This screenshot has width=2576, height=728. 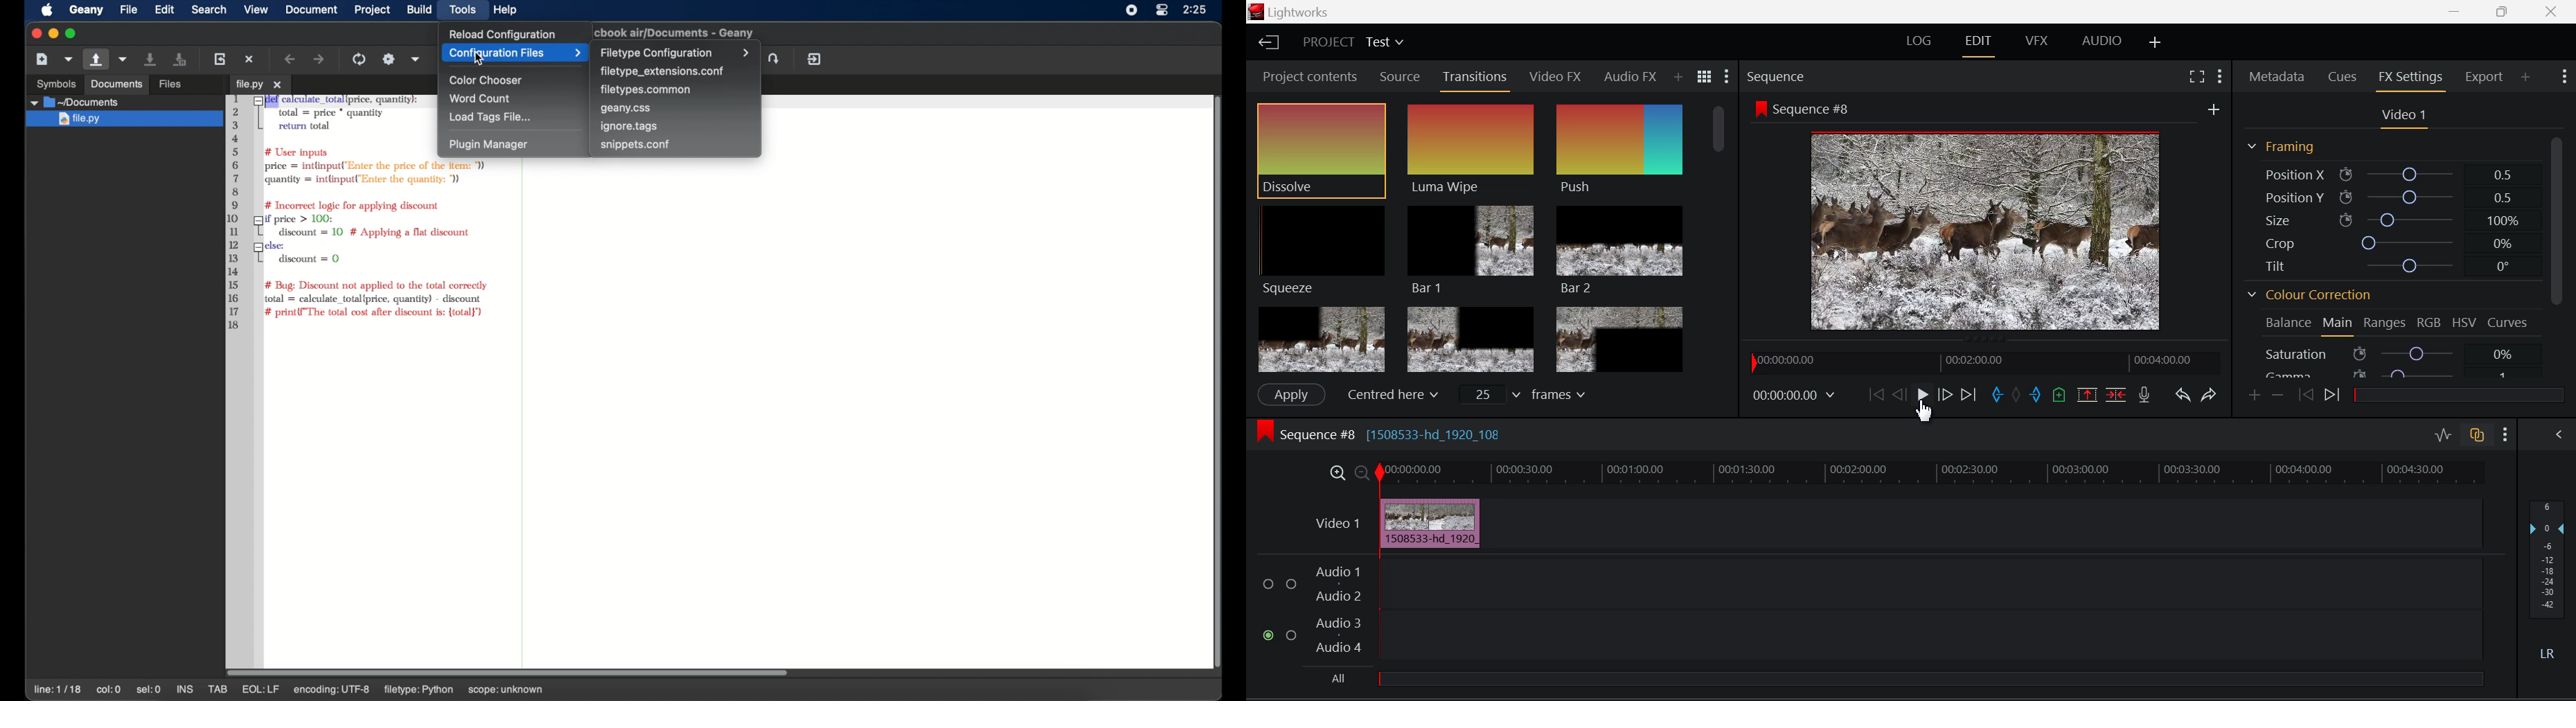 What do you see at coordinates (2392, 374) in the screenshot?
I see `Gamma` at bounding box center [2392, 374].